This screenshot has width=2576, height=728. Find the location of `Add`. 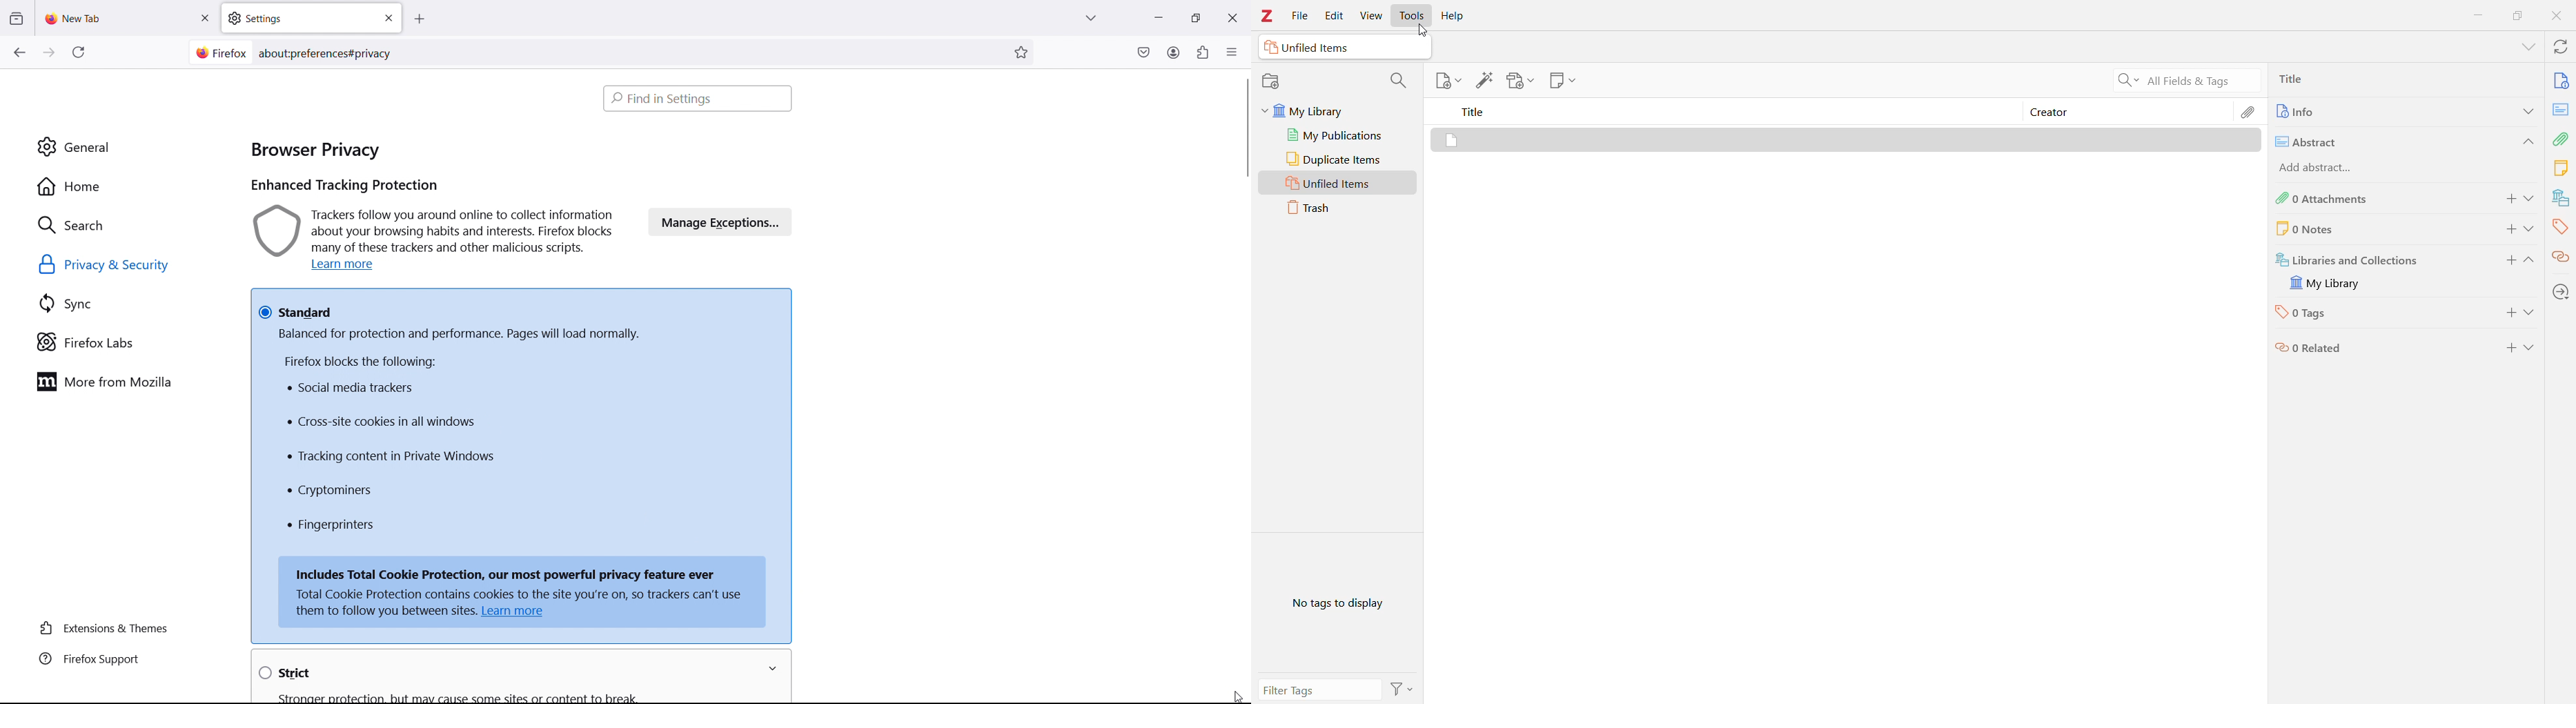

Add is located at coordinates (2510, 259).